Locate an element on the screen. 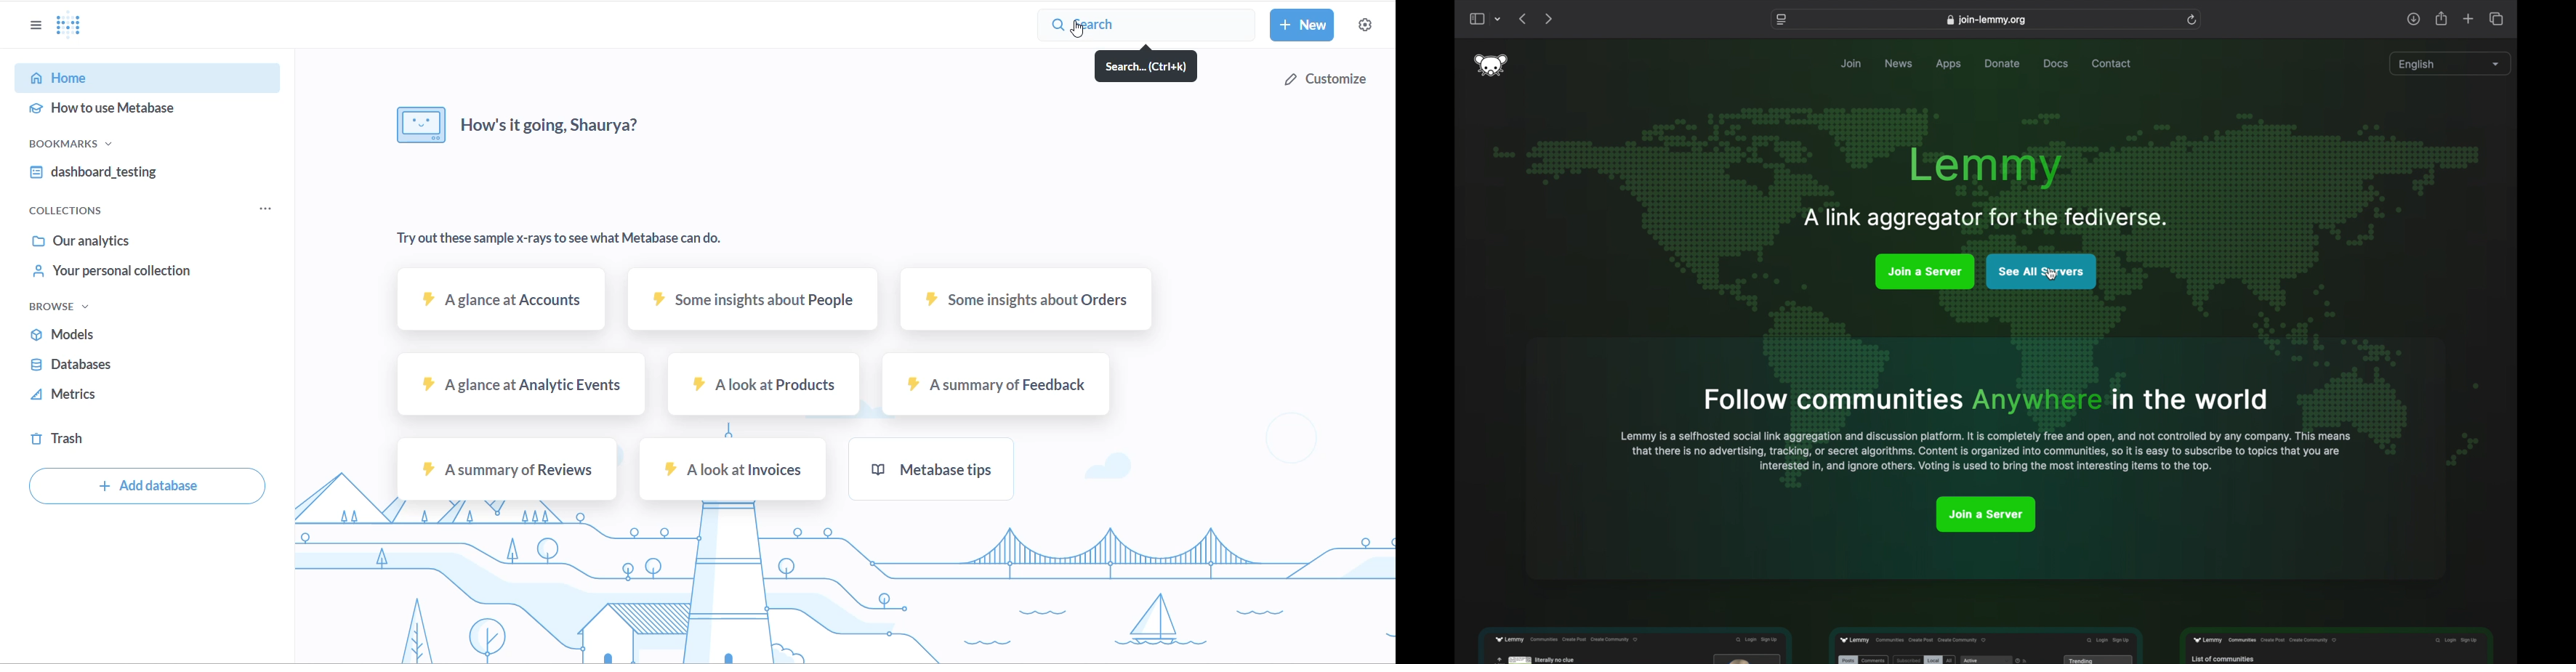  Follow communities Anywhere in the world is located at coordinates (1985, 399).